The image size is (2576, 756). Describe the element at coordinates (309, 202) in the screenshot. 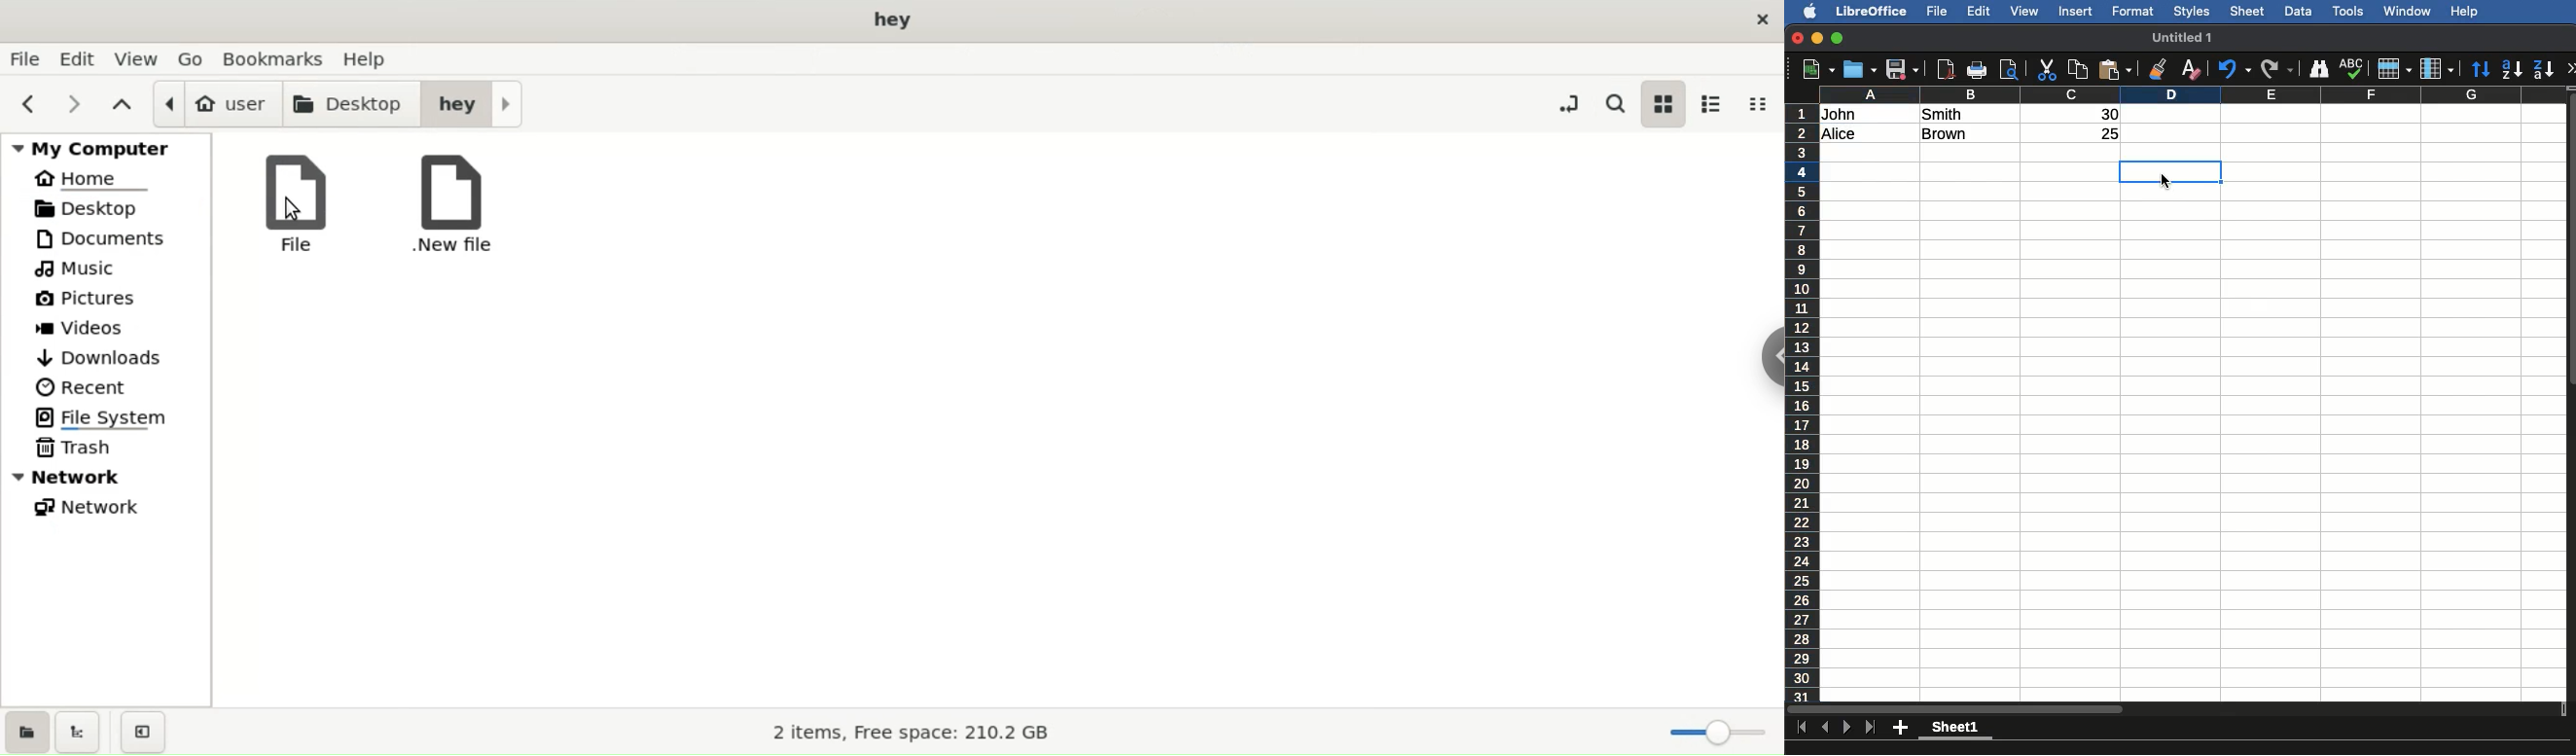

I see `file` at that location.